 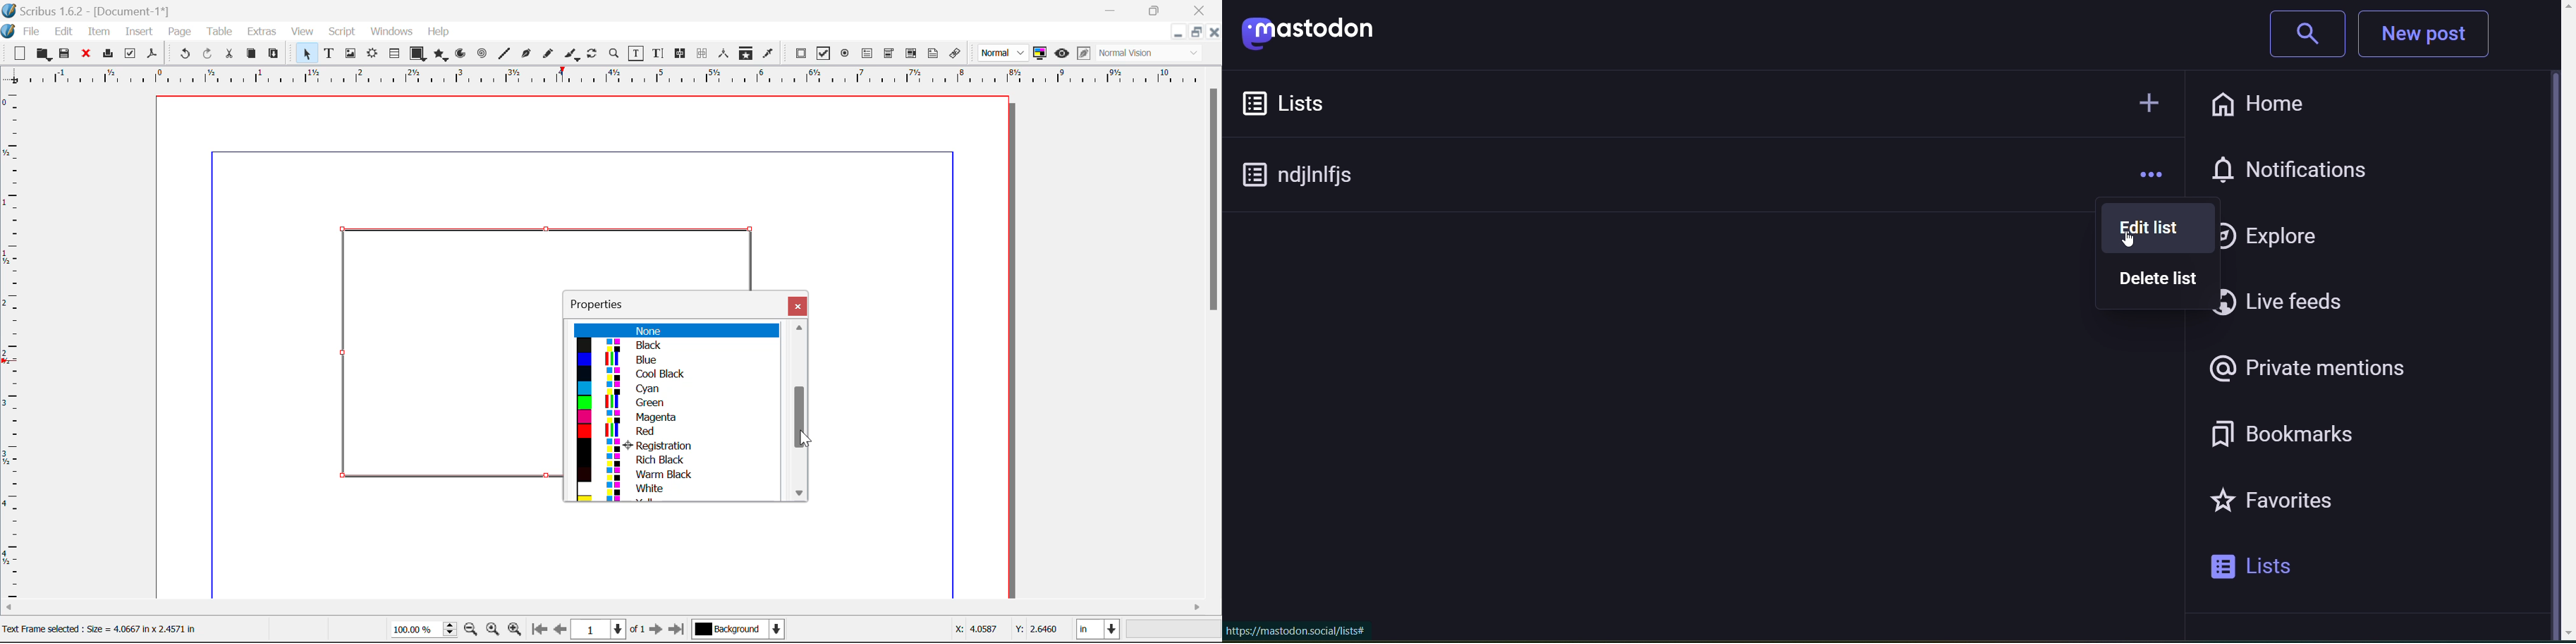 I want to click on Text Frame selected: Size= 4.0667 in x 2.4571 in, so click(x=99, y=628).